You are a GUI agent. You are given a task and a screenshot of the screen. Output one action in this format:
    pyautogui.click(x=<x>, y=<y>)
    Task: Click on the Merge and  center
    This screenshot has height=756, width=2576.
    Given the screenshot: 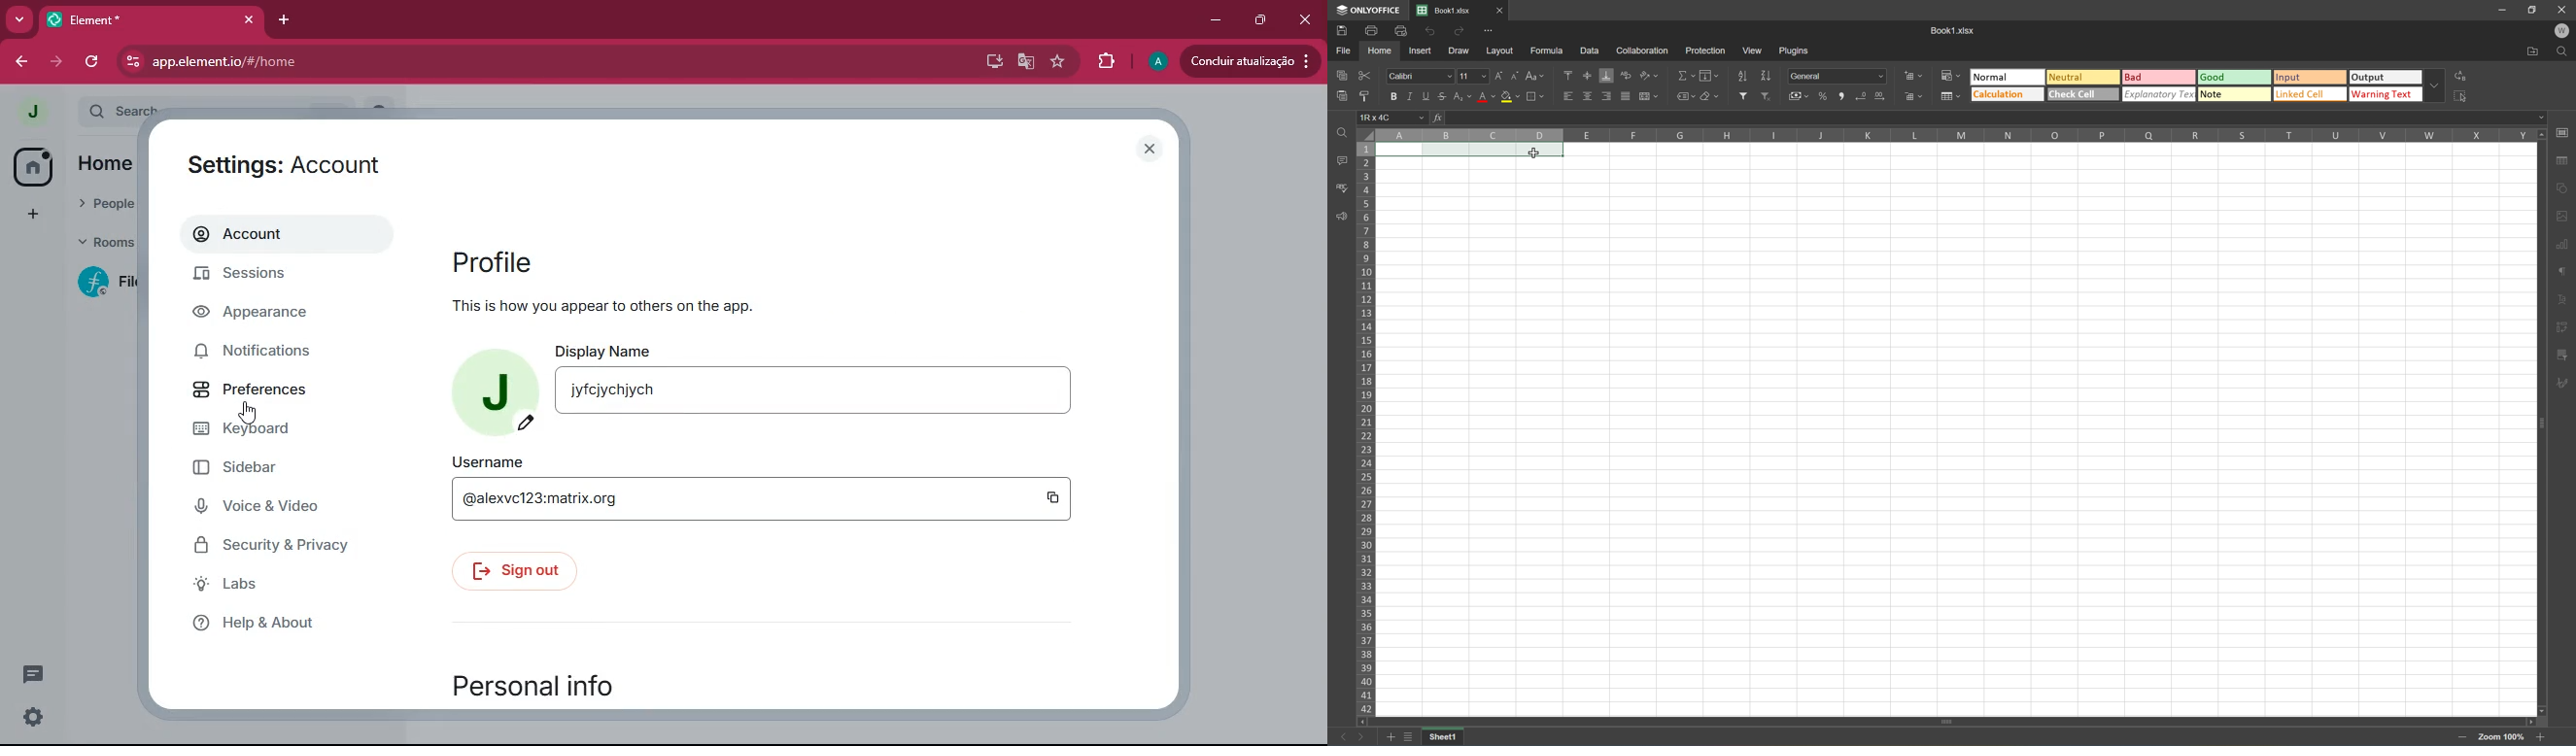 What is the action you would take?
    pyautogui.click(x=1648, y=98)
    